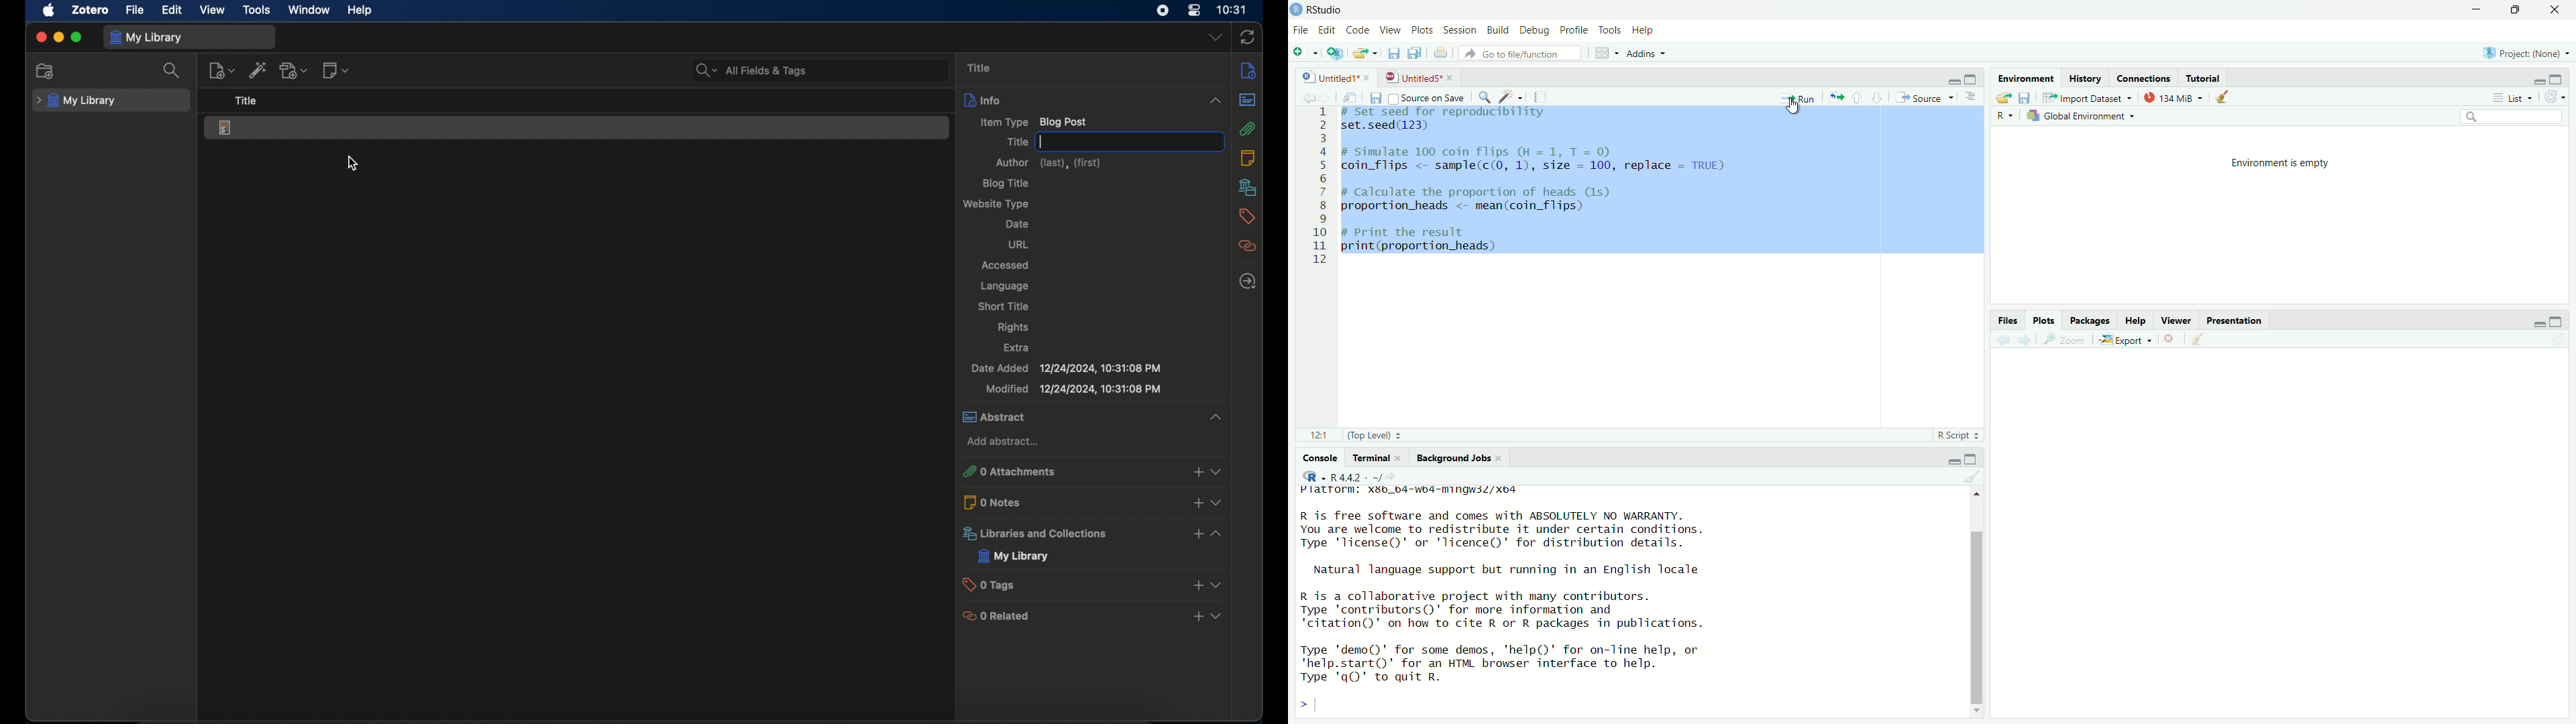 This screenshot has height=728, width=2576. Describe the element at coordinates (1979, 499) in the screenshot. I see `move top` at that location.